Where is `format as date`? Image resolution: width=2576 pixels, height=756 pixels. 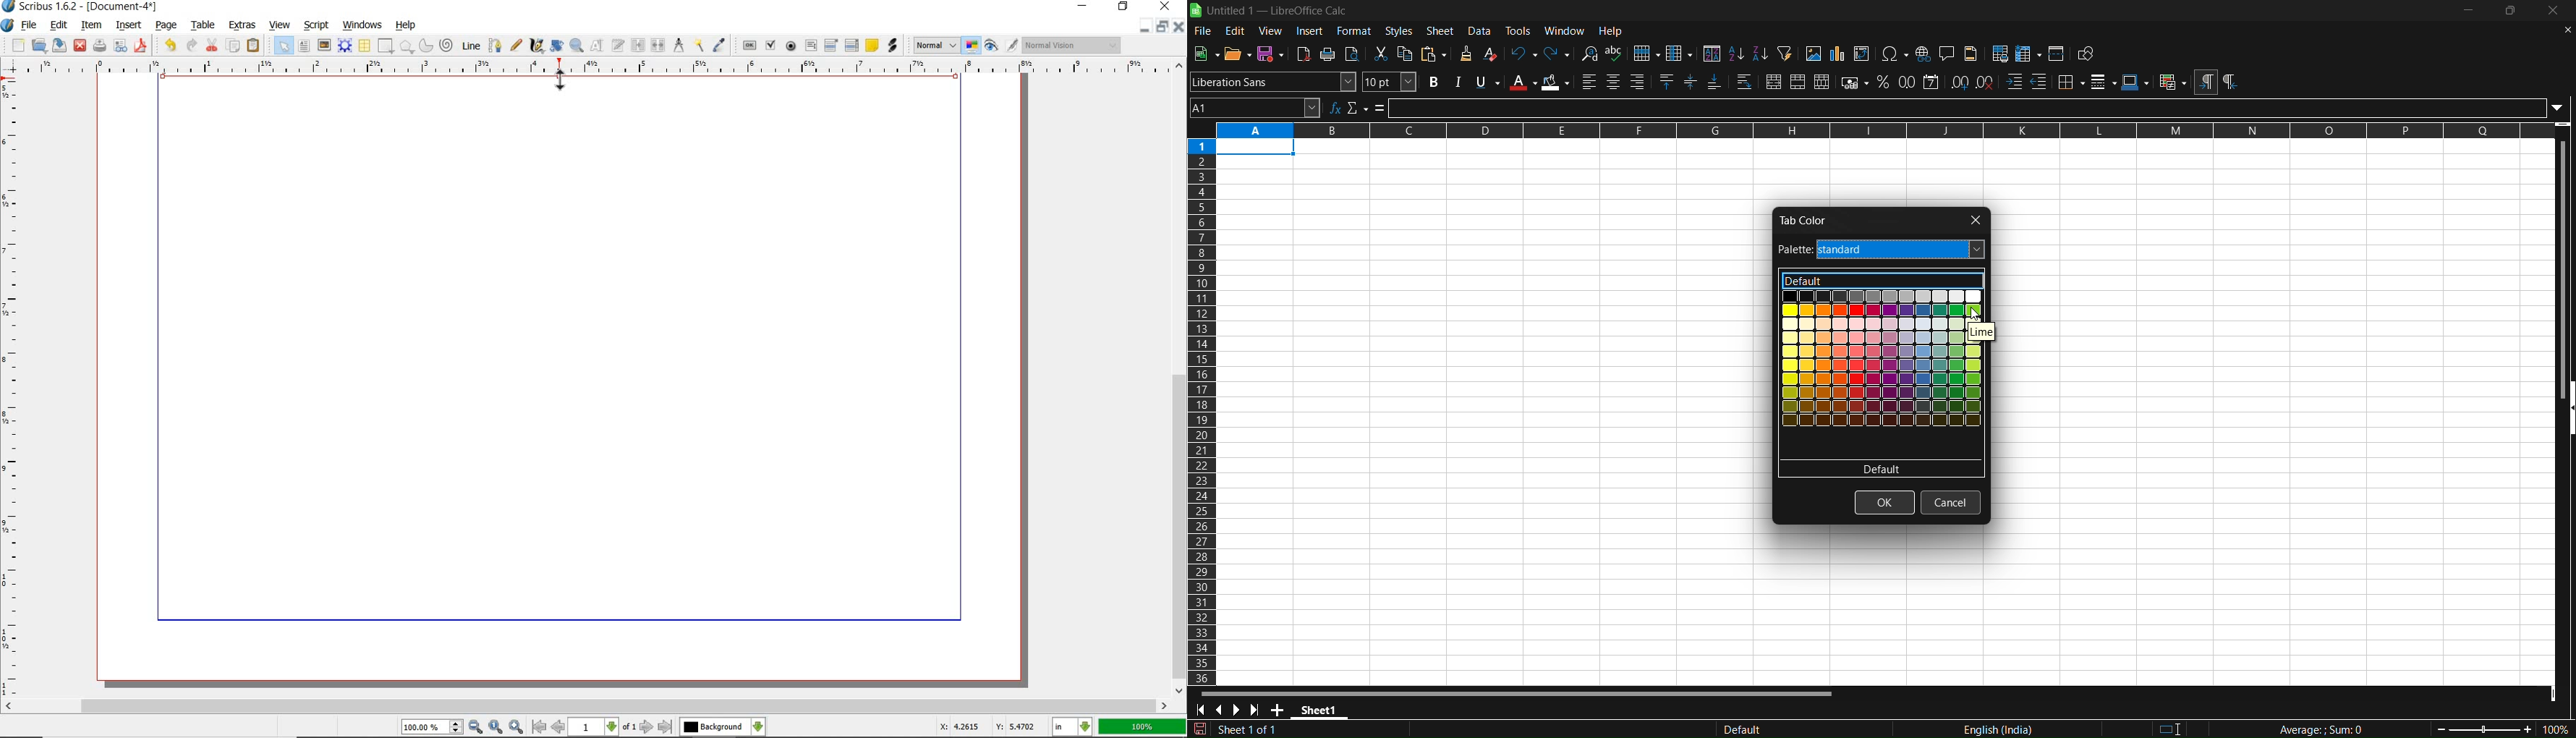 format as date is located at coordinates (1932, 82).